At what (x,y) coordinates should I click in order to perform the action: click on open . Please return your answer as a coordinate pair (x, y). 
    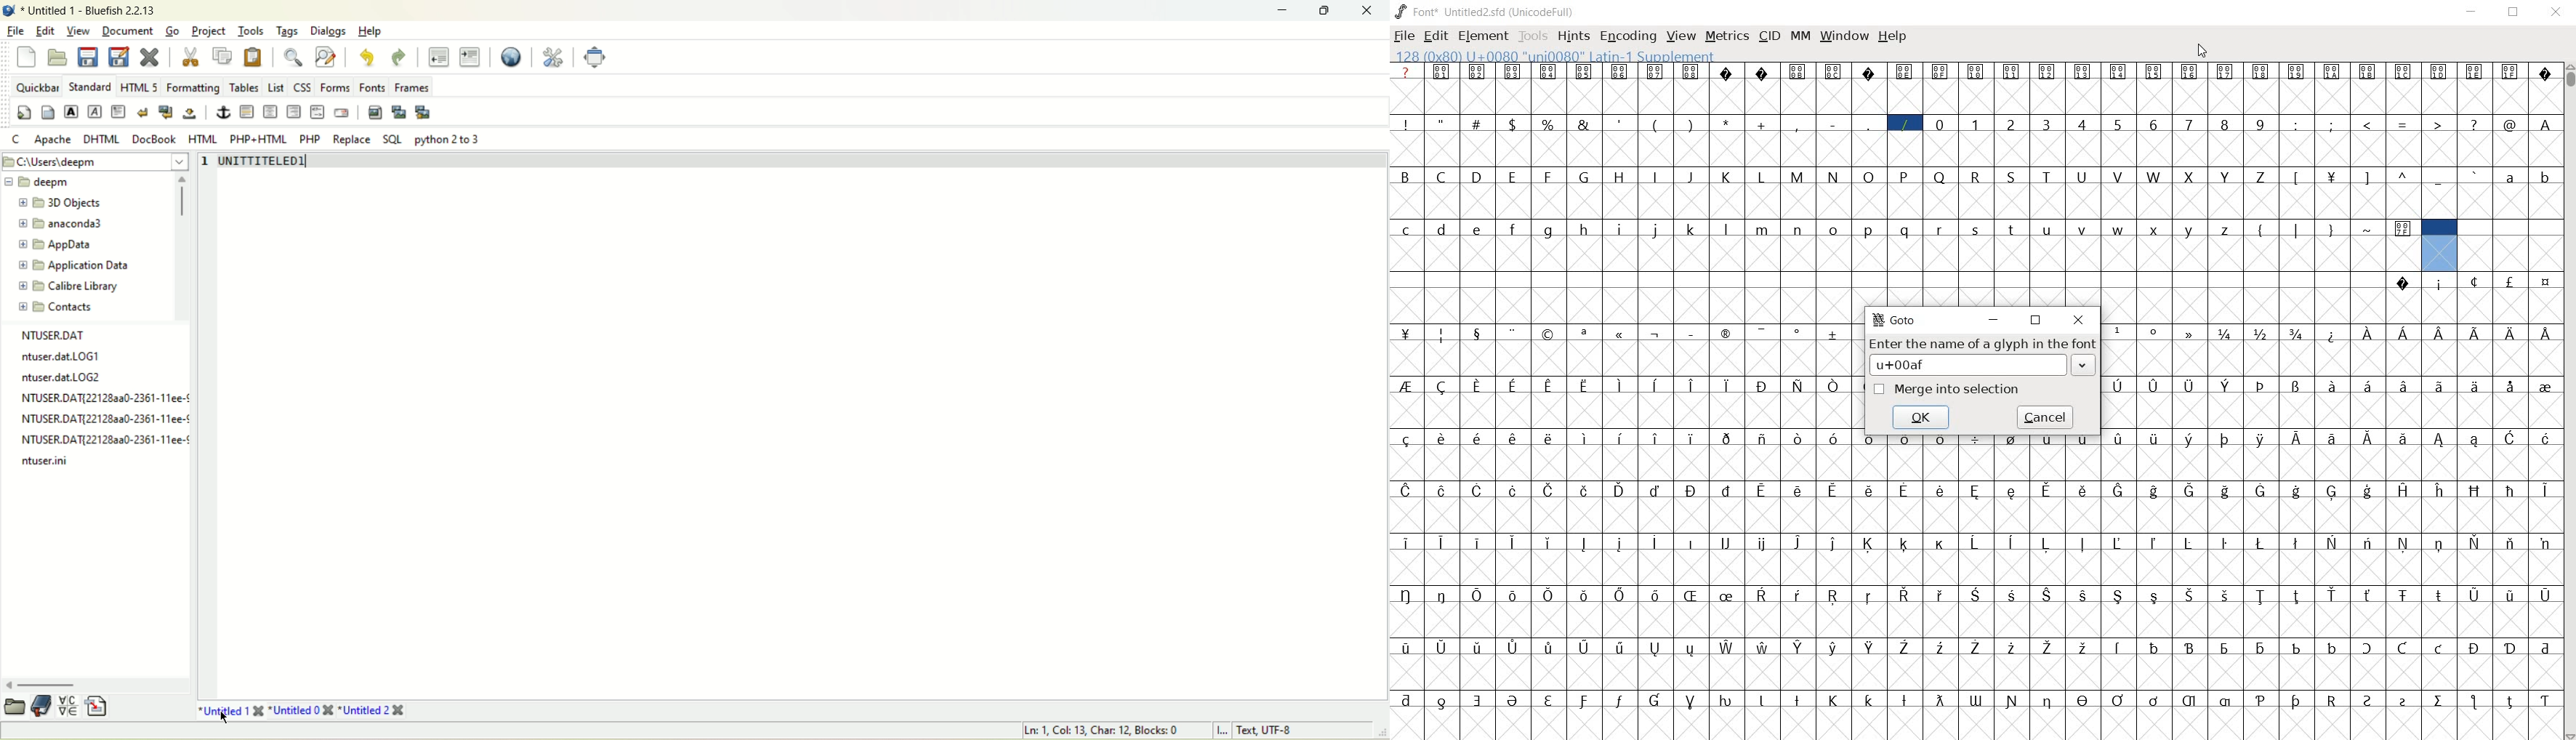
    Looking at the image, I should click on (14, 707).